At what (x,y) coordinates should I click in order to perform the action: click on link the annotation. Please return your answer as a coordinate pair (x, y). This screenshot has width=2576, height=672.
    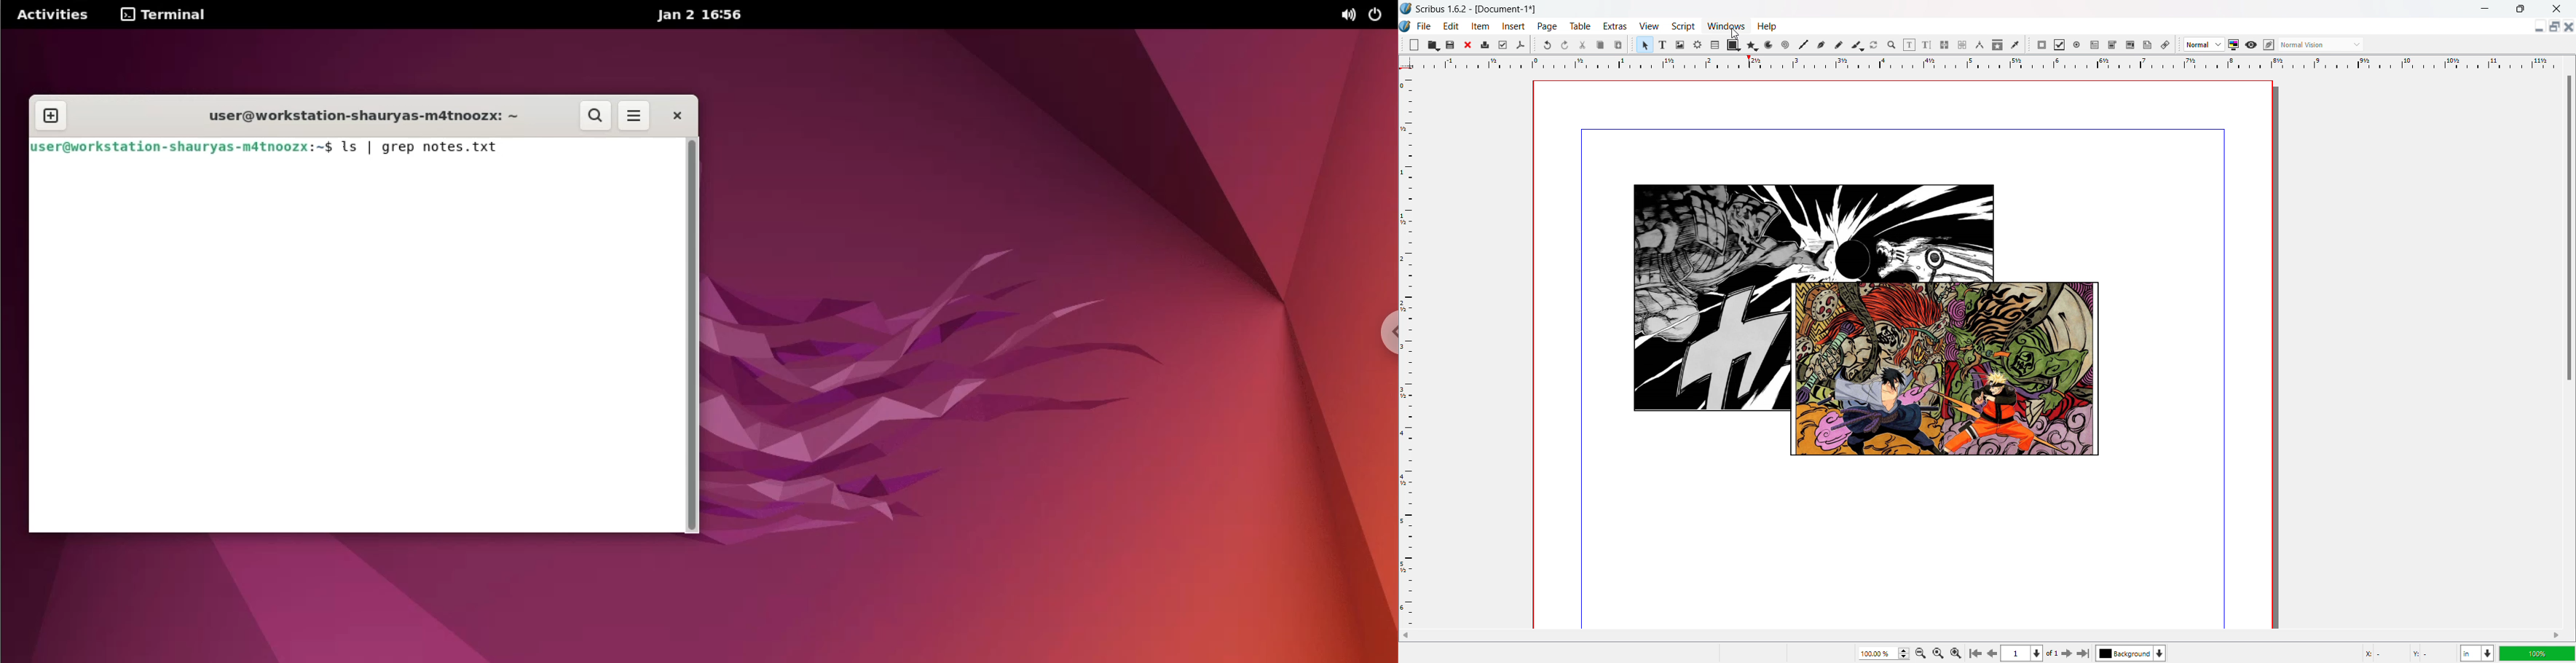
    Looking at the image, I should click on (2165, 45).